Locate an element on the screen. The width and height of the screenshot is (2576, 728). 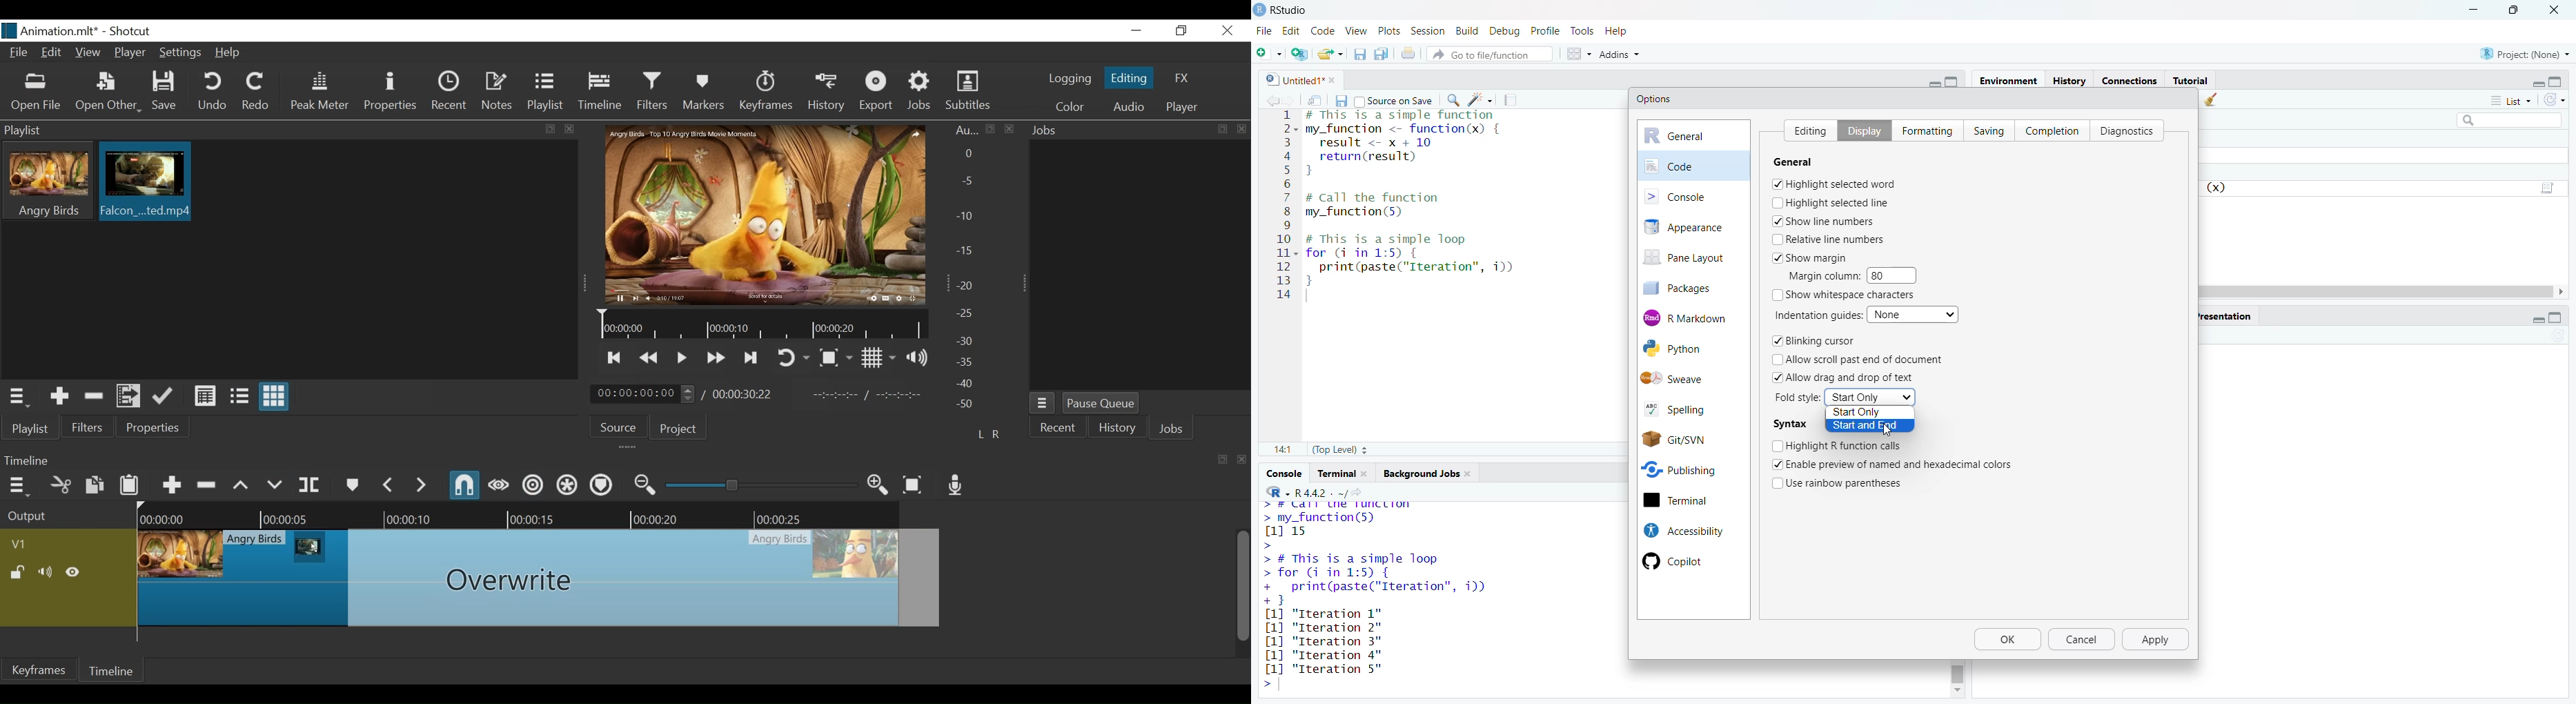
environment is located at coordinates (2010, 81).